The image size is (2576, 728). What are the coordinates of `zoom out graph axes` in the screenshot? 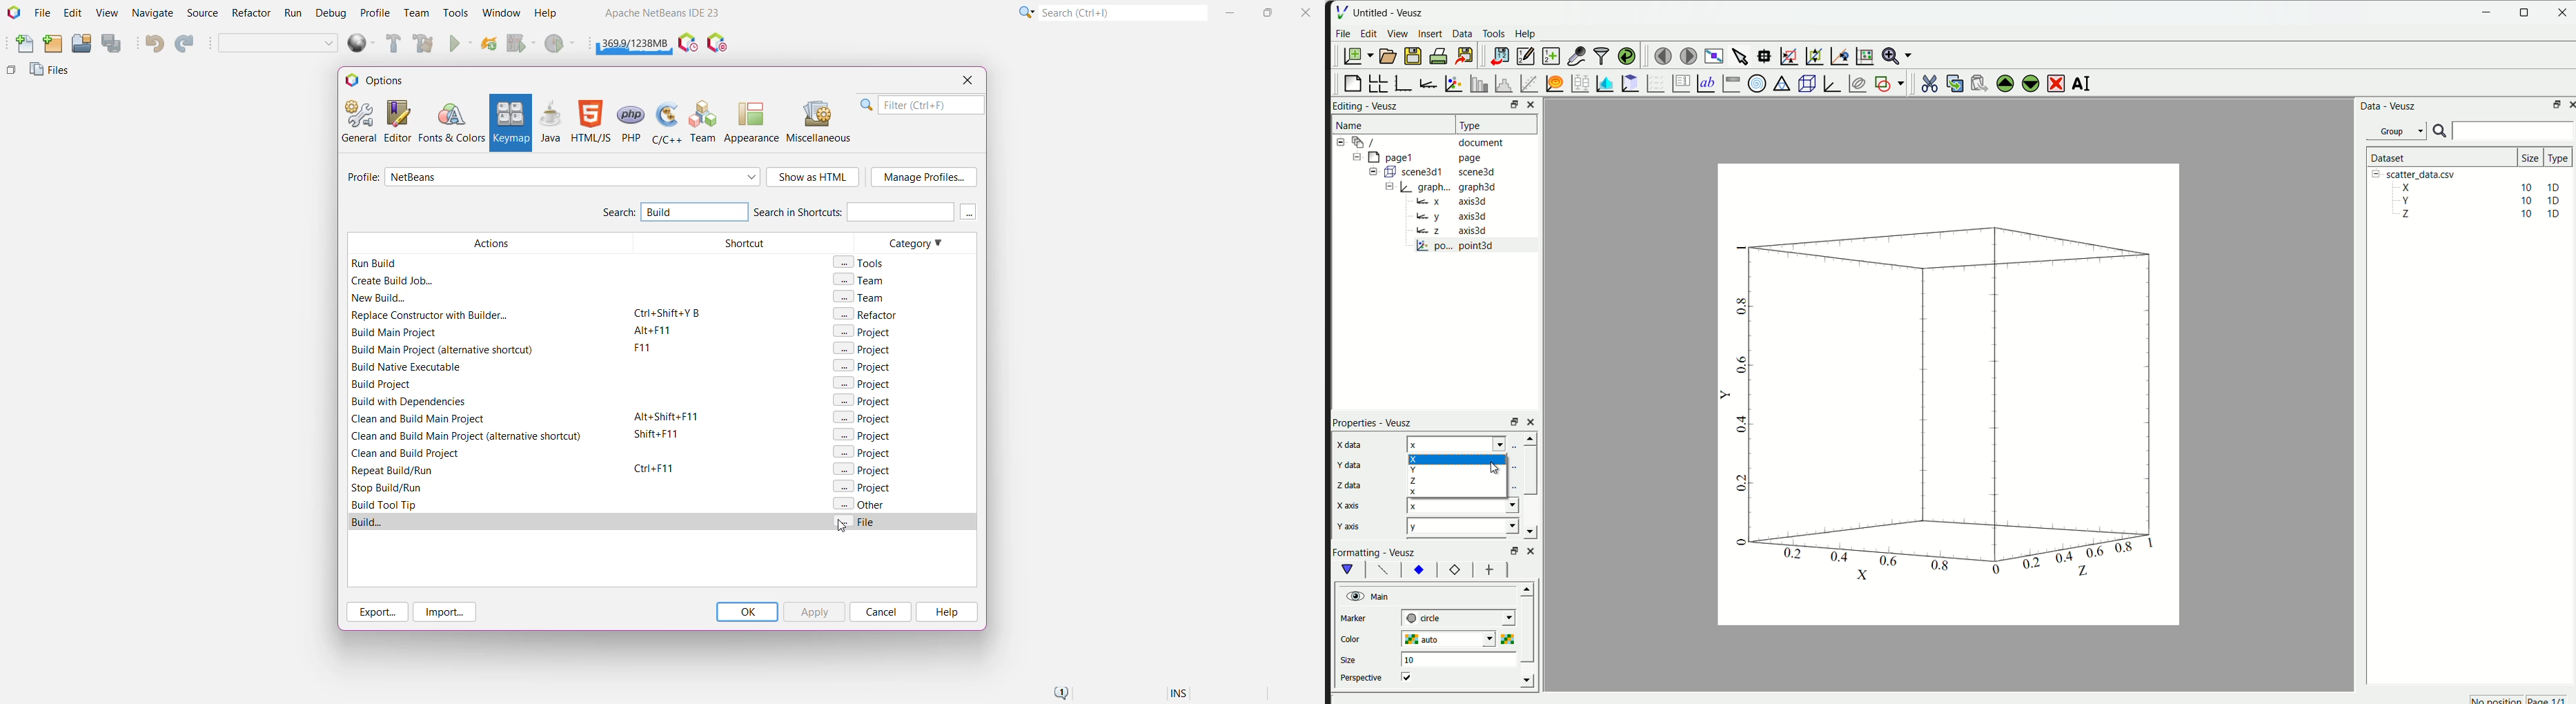 It's located at (1812, 57).